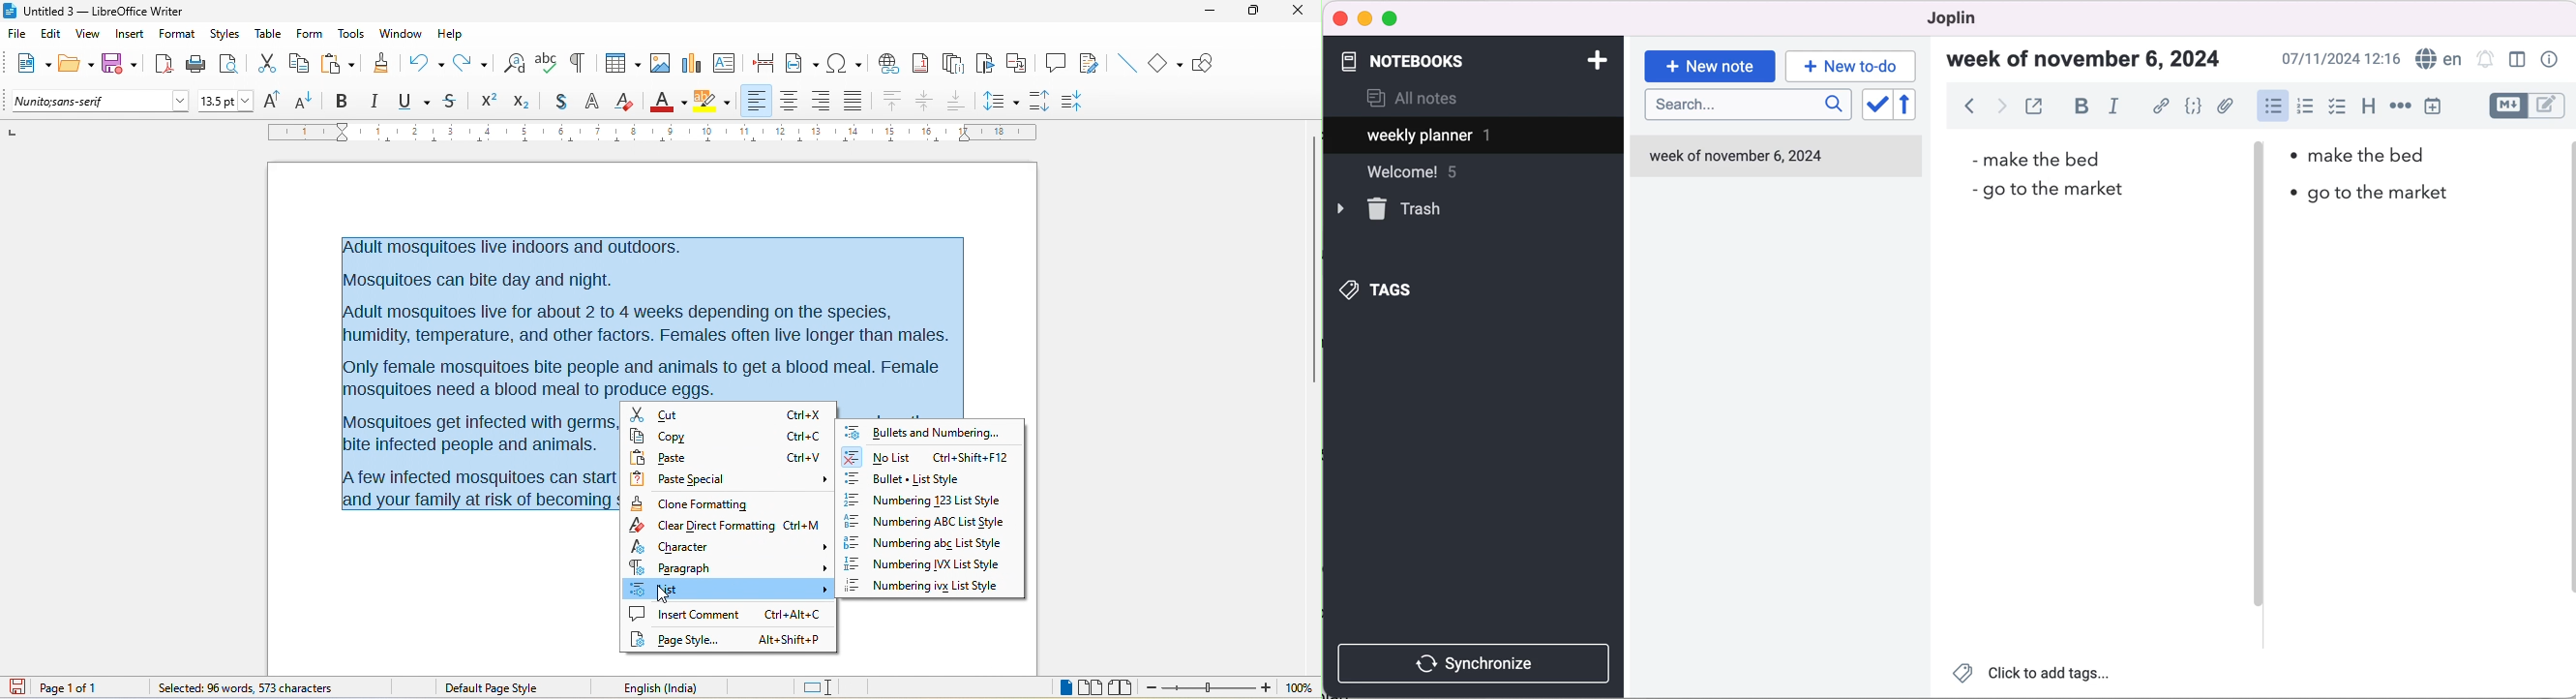  Describe the element at coordinates (1392, 19) in the screenshot. I see `maximize` at that location.